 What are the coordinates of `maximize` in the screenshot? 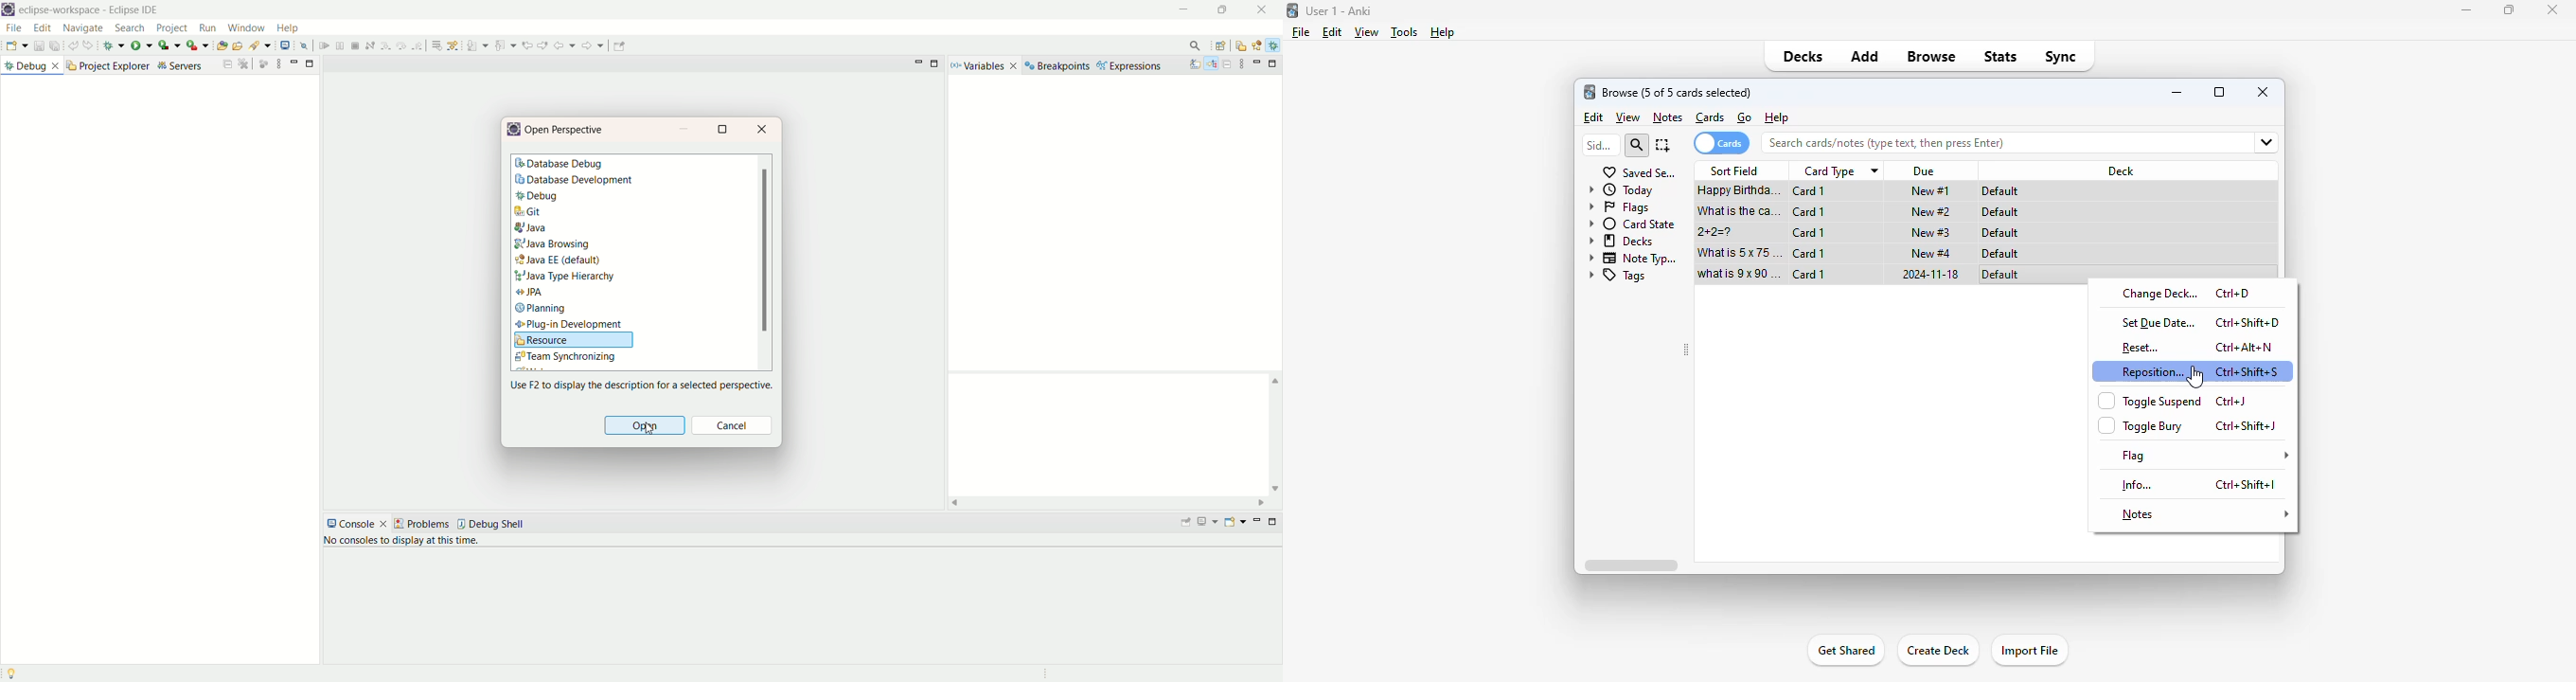 It's located at (2219, 91).